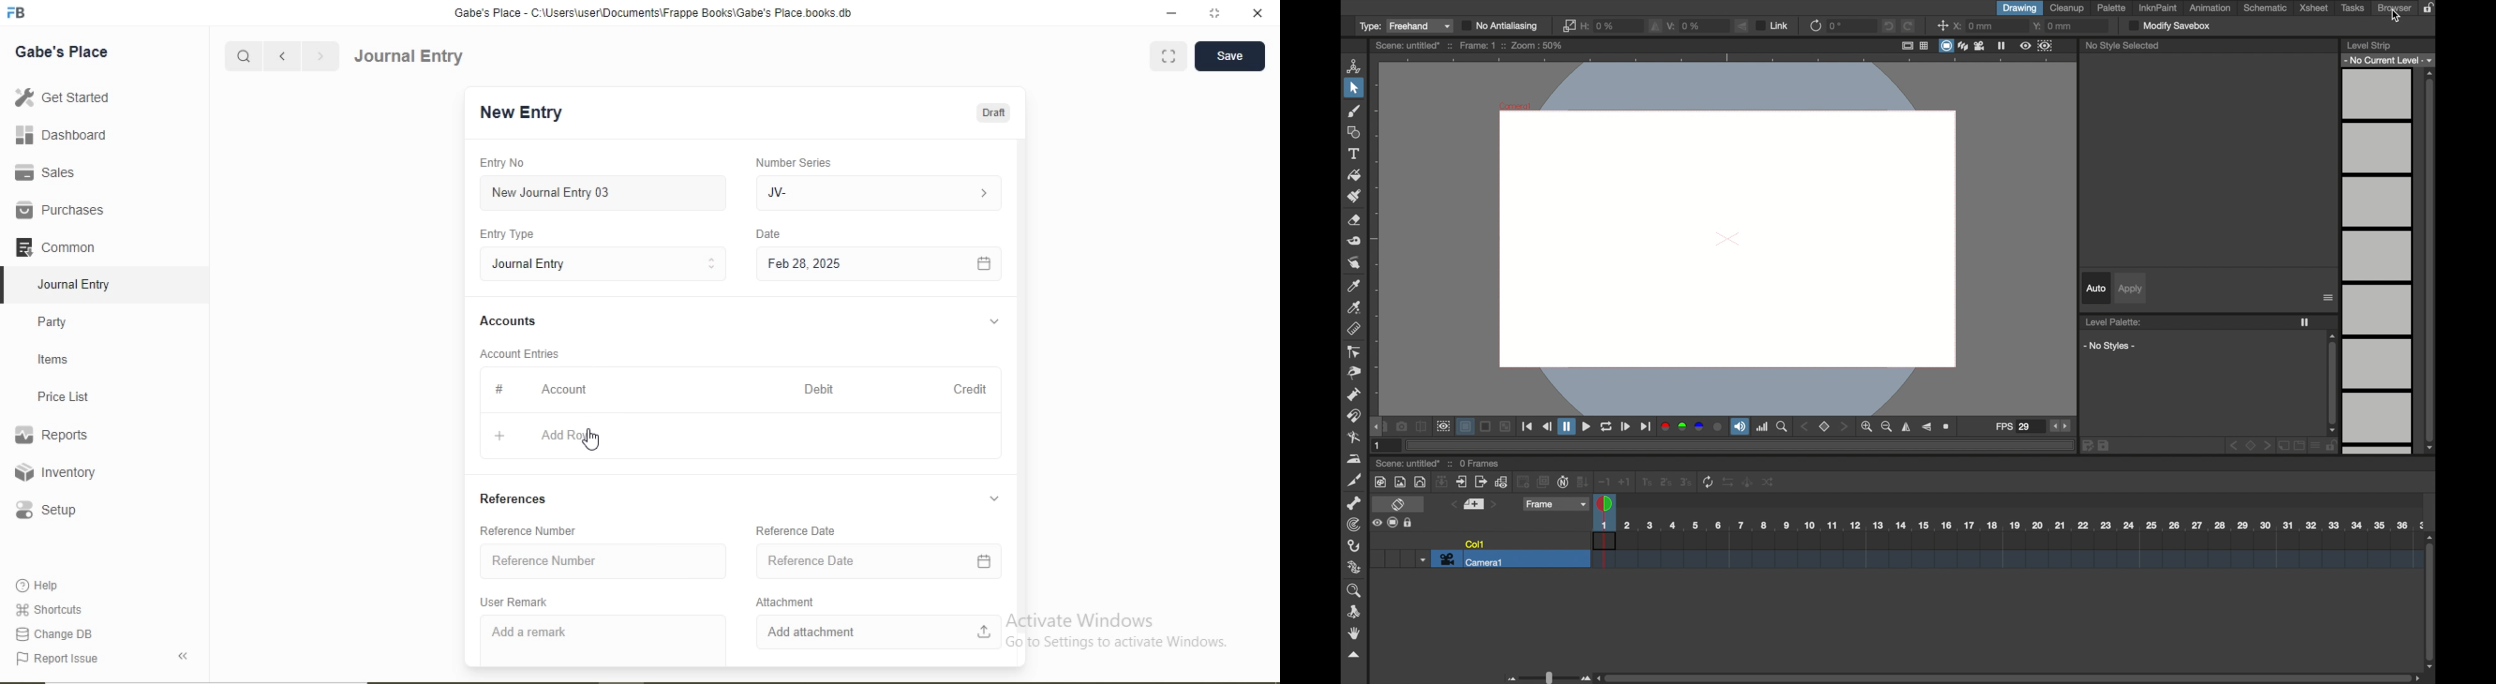 This screenshot has width=2520, height=700. What do you see at coordinates (62, 52) in the screenshot?
I see `Gabe's Place` at bounding box center [62, 52].